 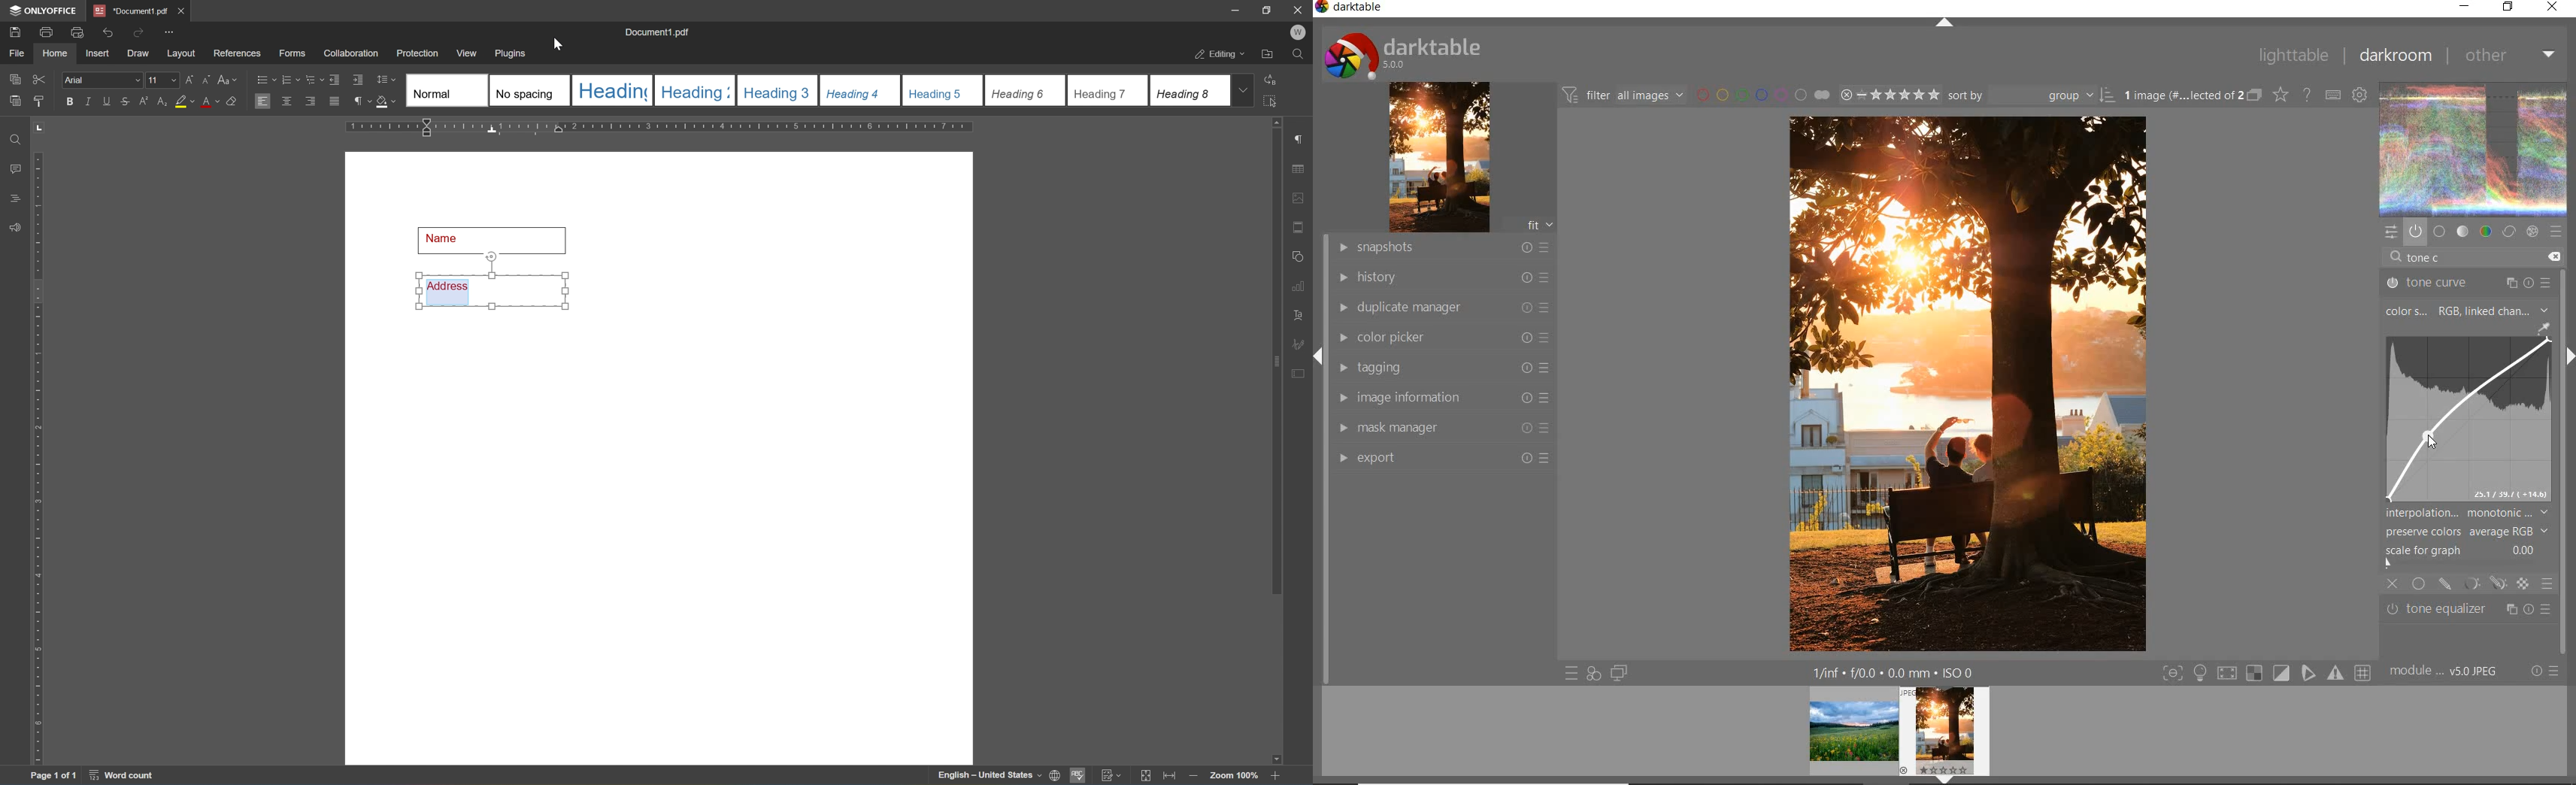 I want to click on layout, so click(x=180, y=55).